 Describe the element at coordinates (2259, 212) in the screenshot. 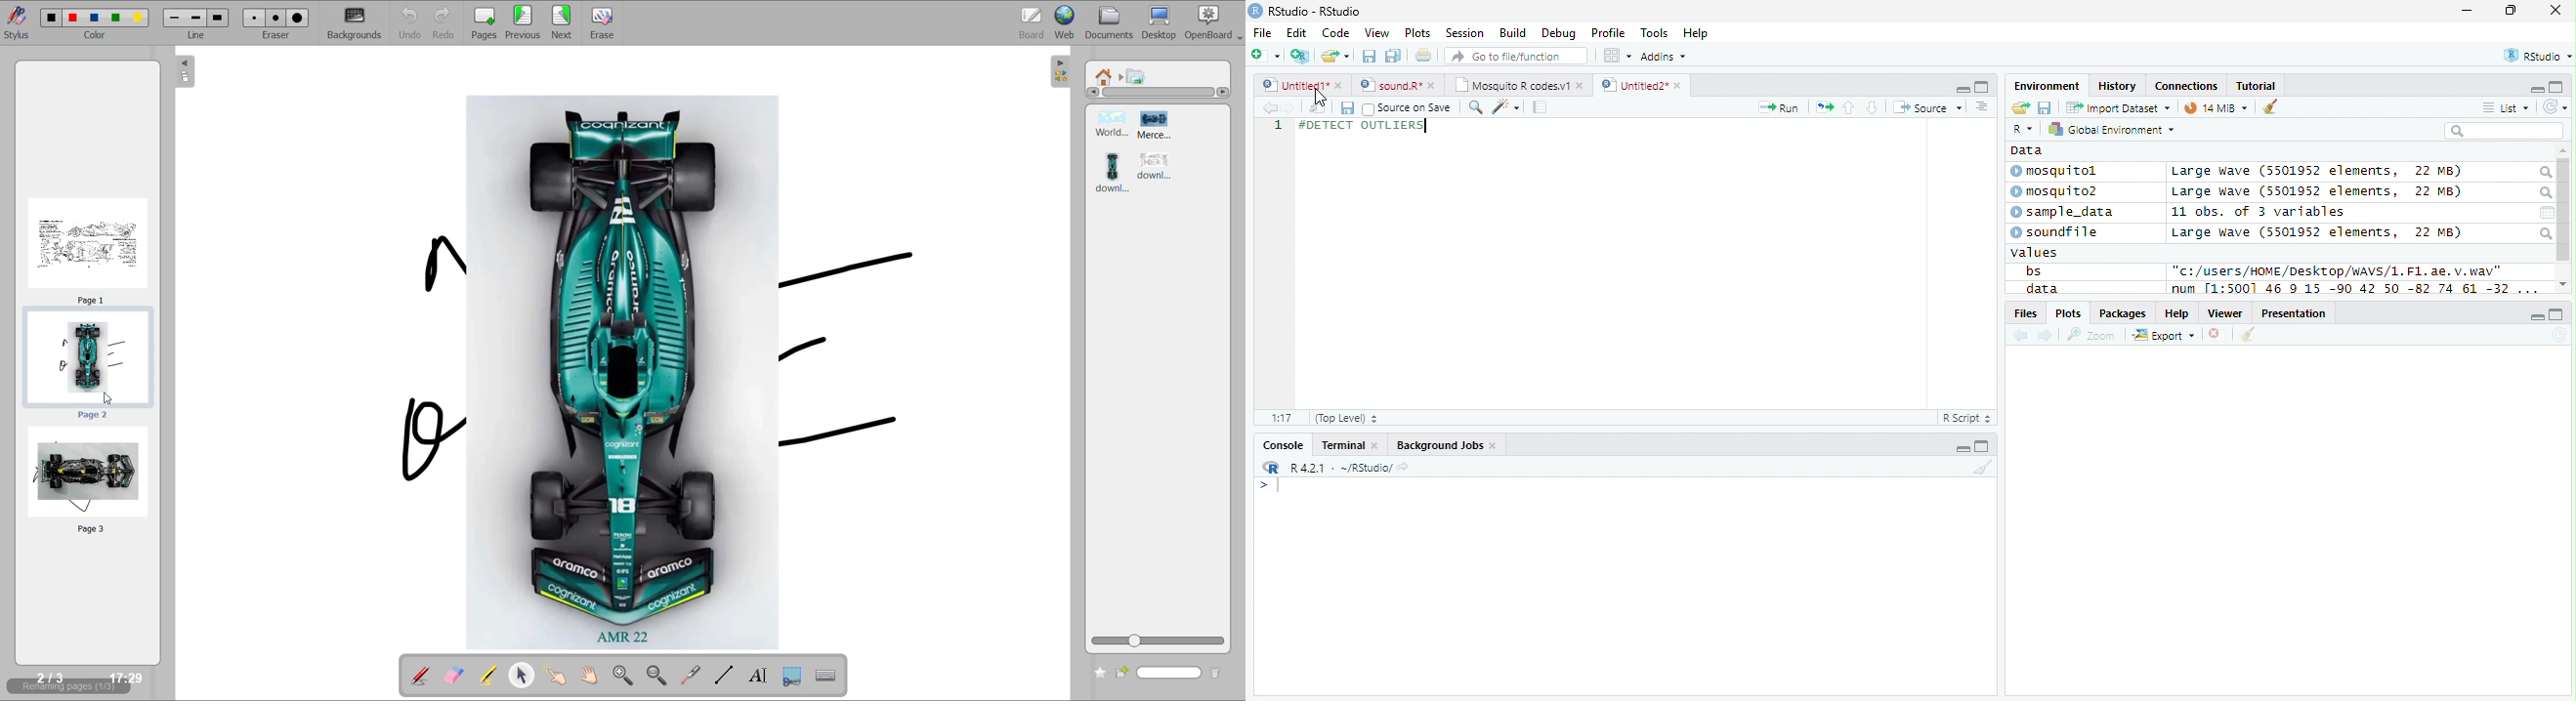

I see `11 obs. of 3 variables` at that location.